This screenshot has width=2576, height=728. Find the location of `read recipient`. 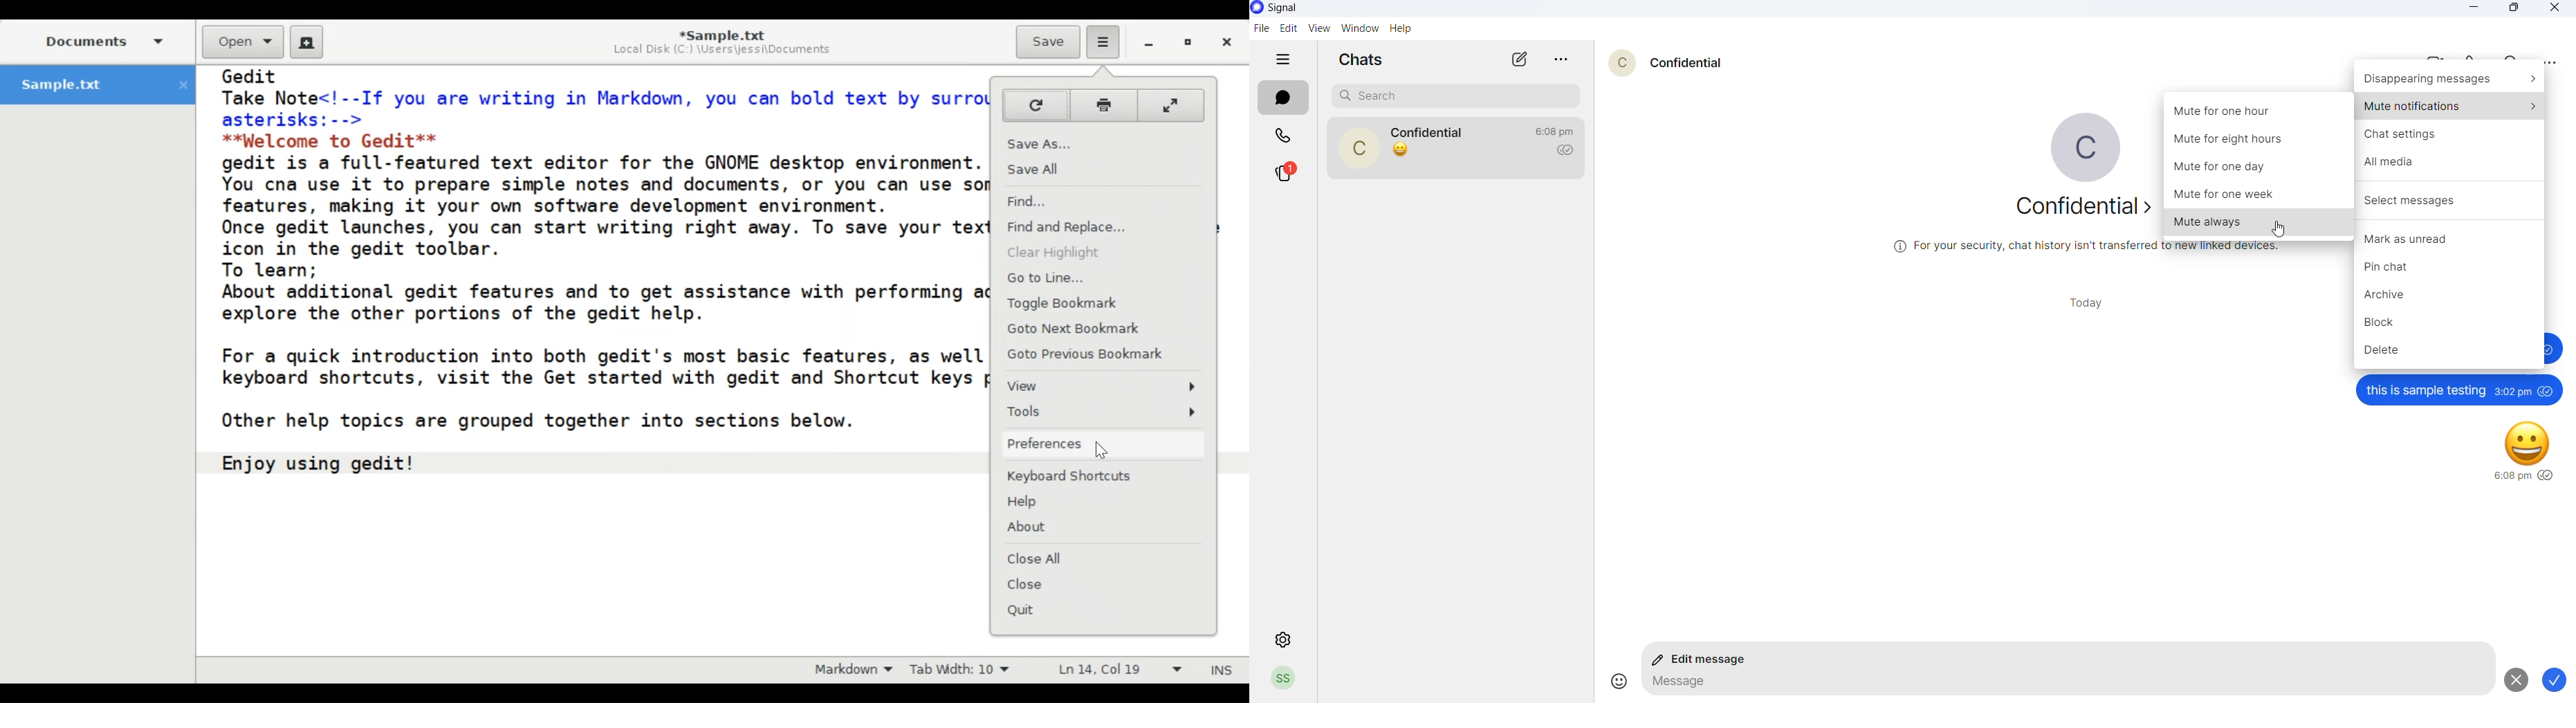

read recipient is located at coordinates (1569, 151).